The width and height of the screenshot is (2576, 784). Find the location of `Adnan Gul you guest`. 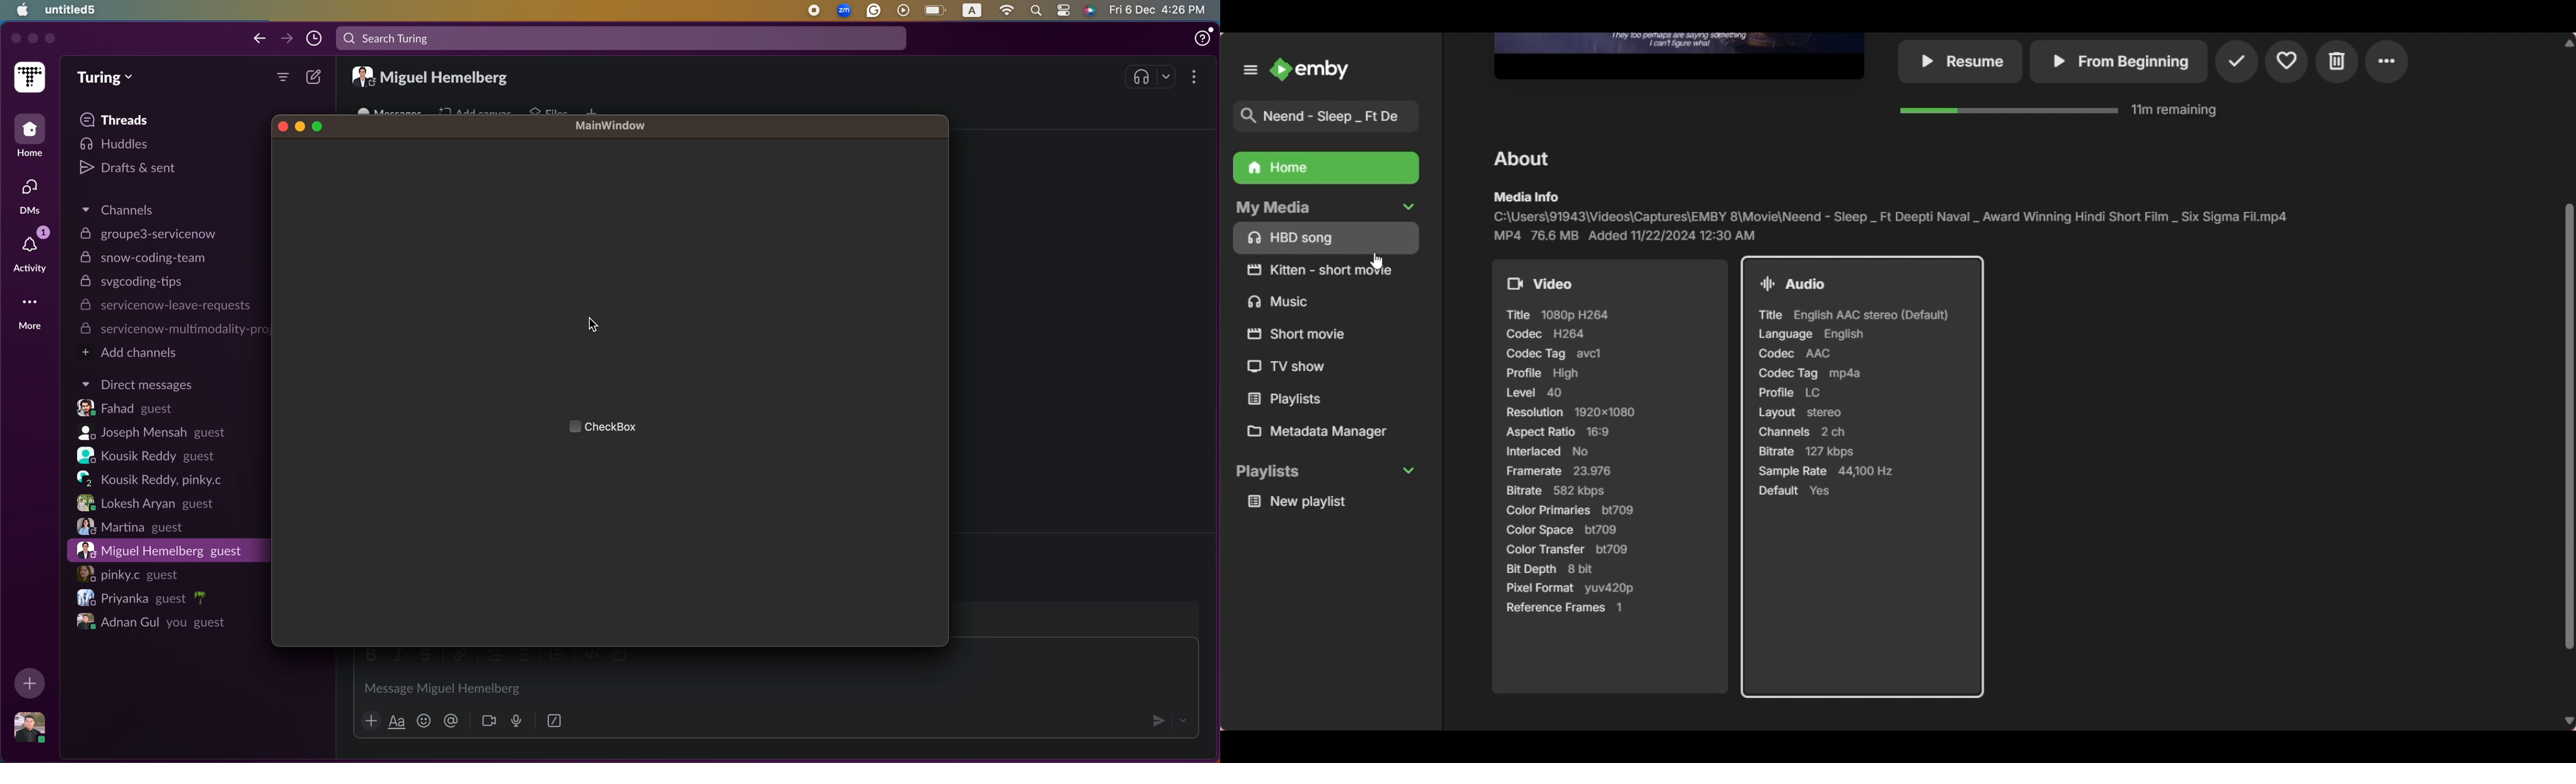

Adnan Gul you guest is located at coordinates (150, 621).